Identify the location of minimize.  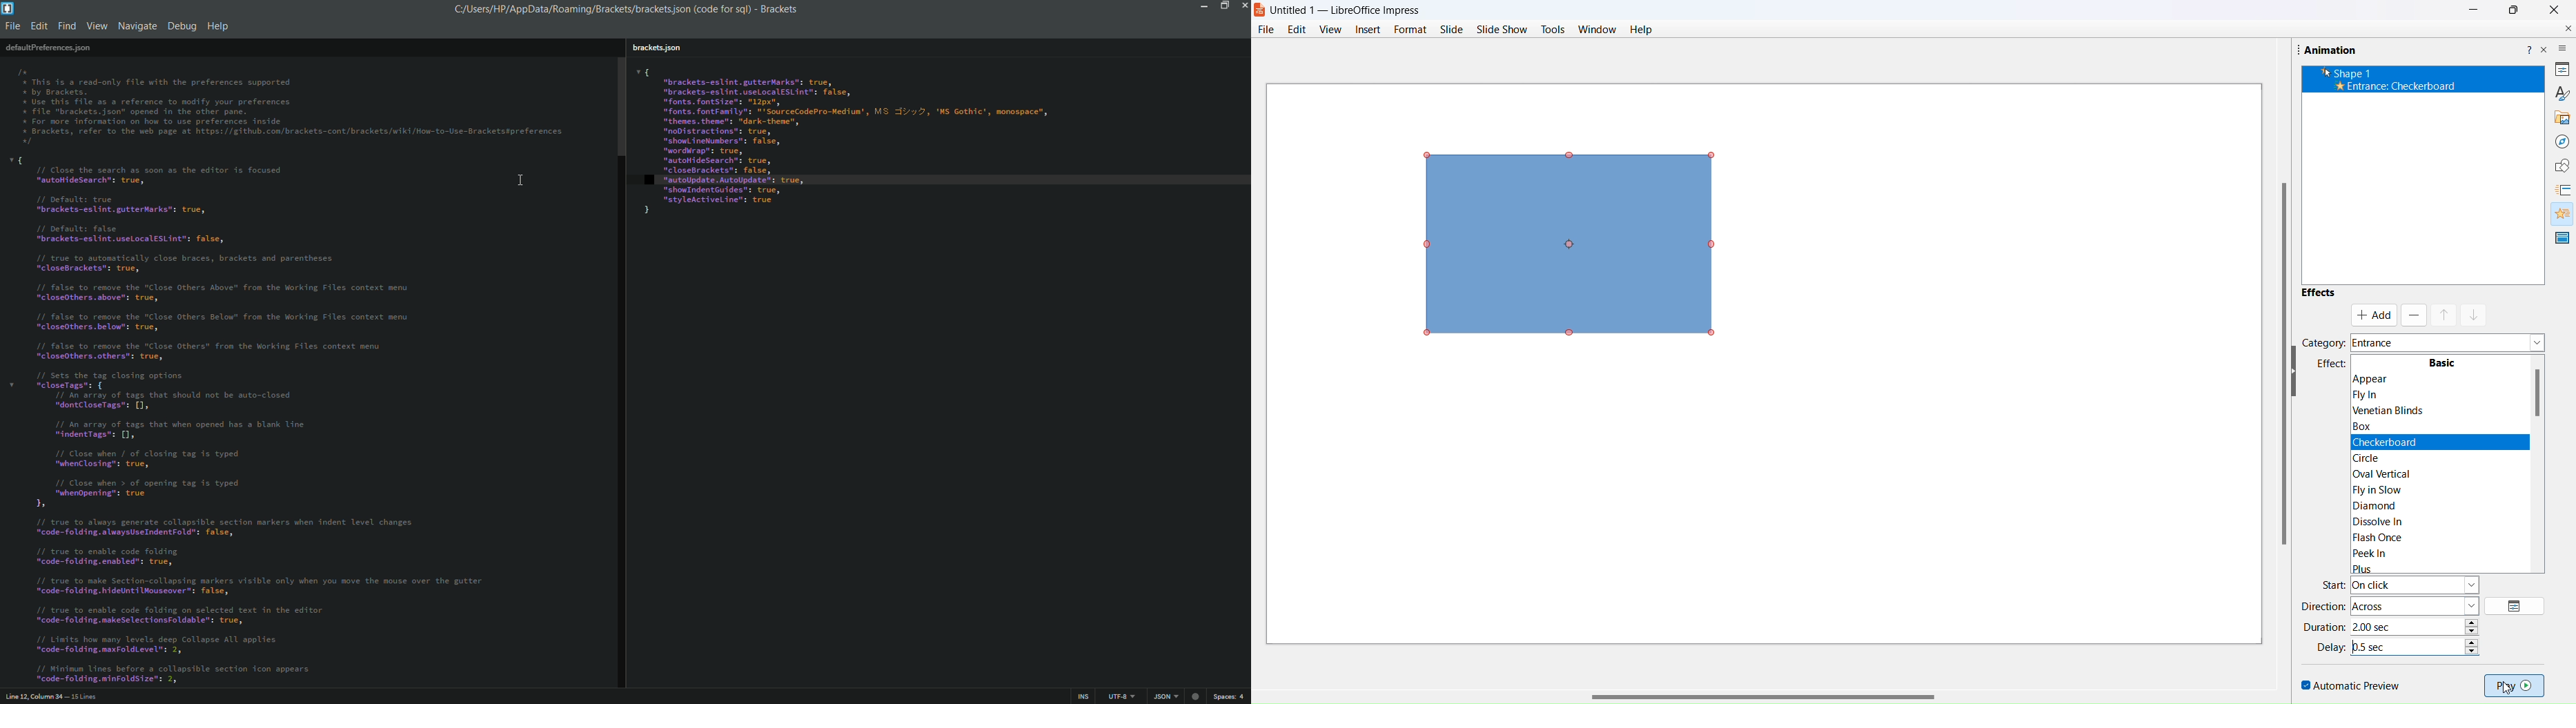
(1204, 7).